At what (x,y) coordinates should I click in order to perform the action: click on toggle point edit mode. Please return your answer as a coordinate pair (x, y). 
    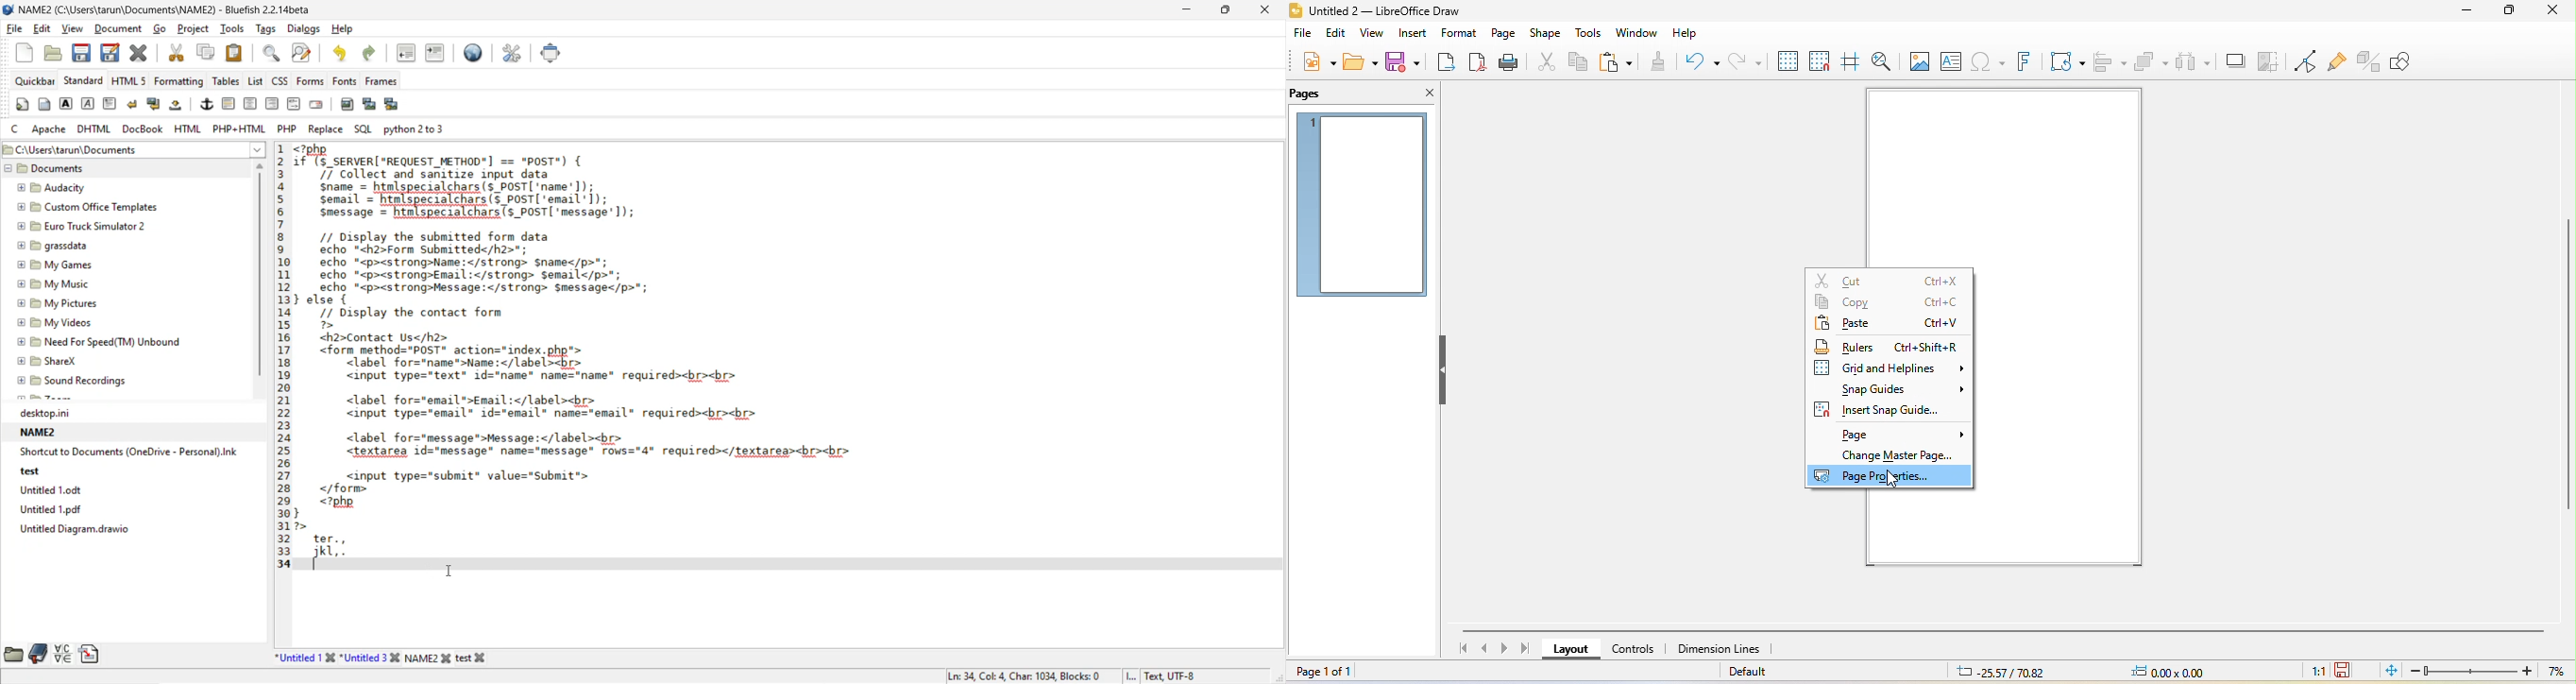
    Looking at the image, I should click on (2304, 61).